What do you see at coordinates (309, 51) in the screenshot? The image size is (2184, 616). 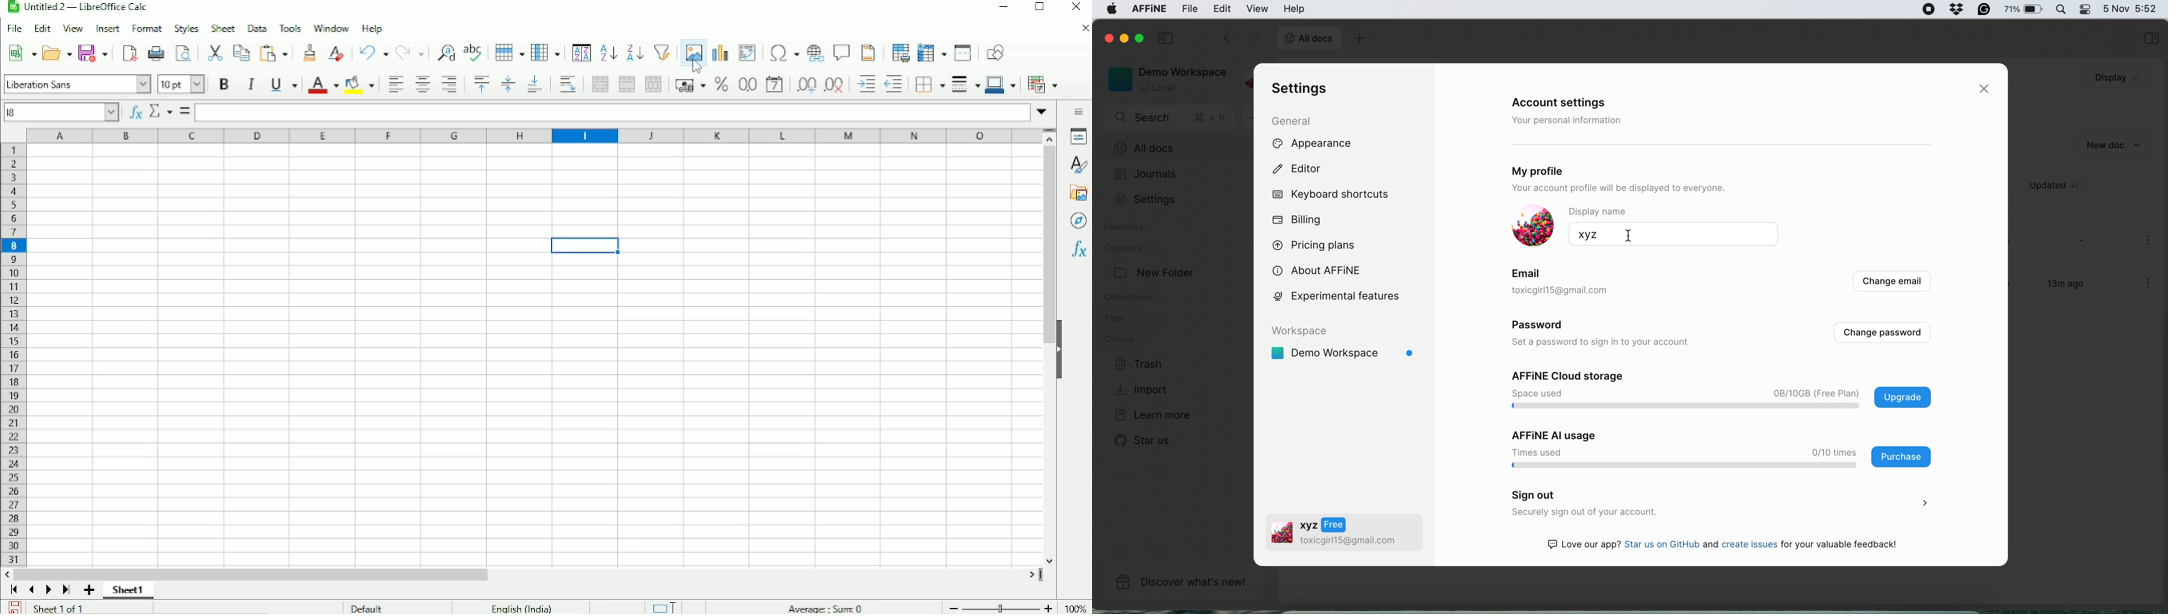 I see `Clone formatting` at bounding box center [309, 51].